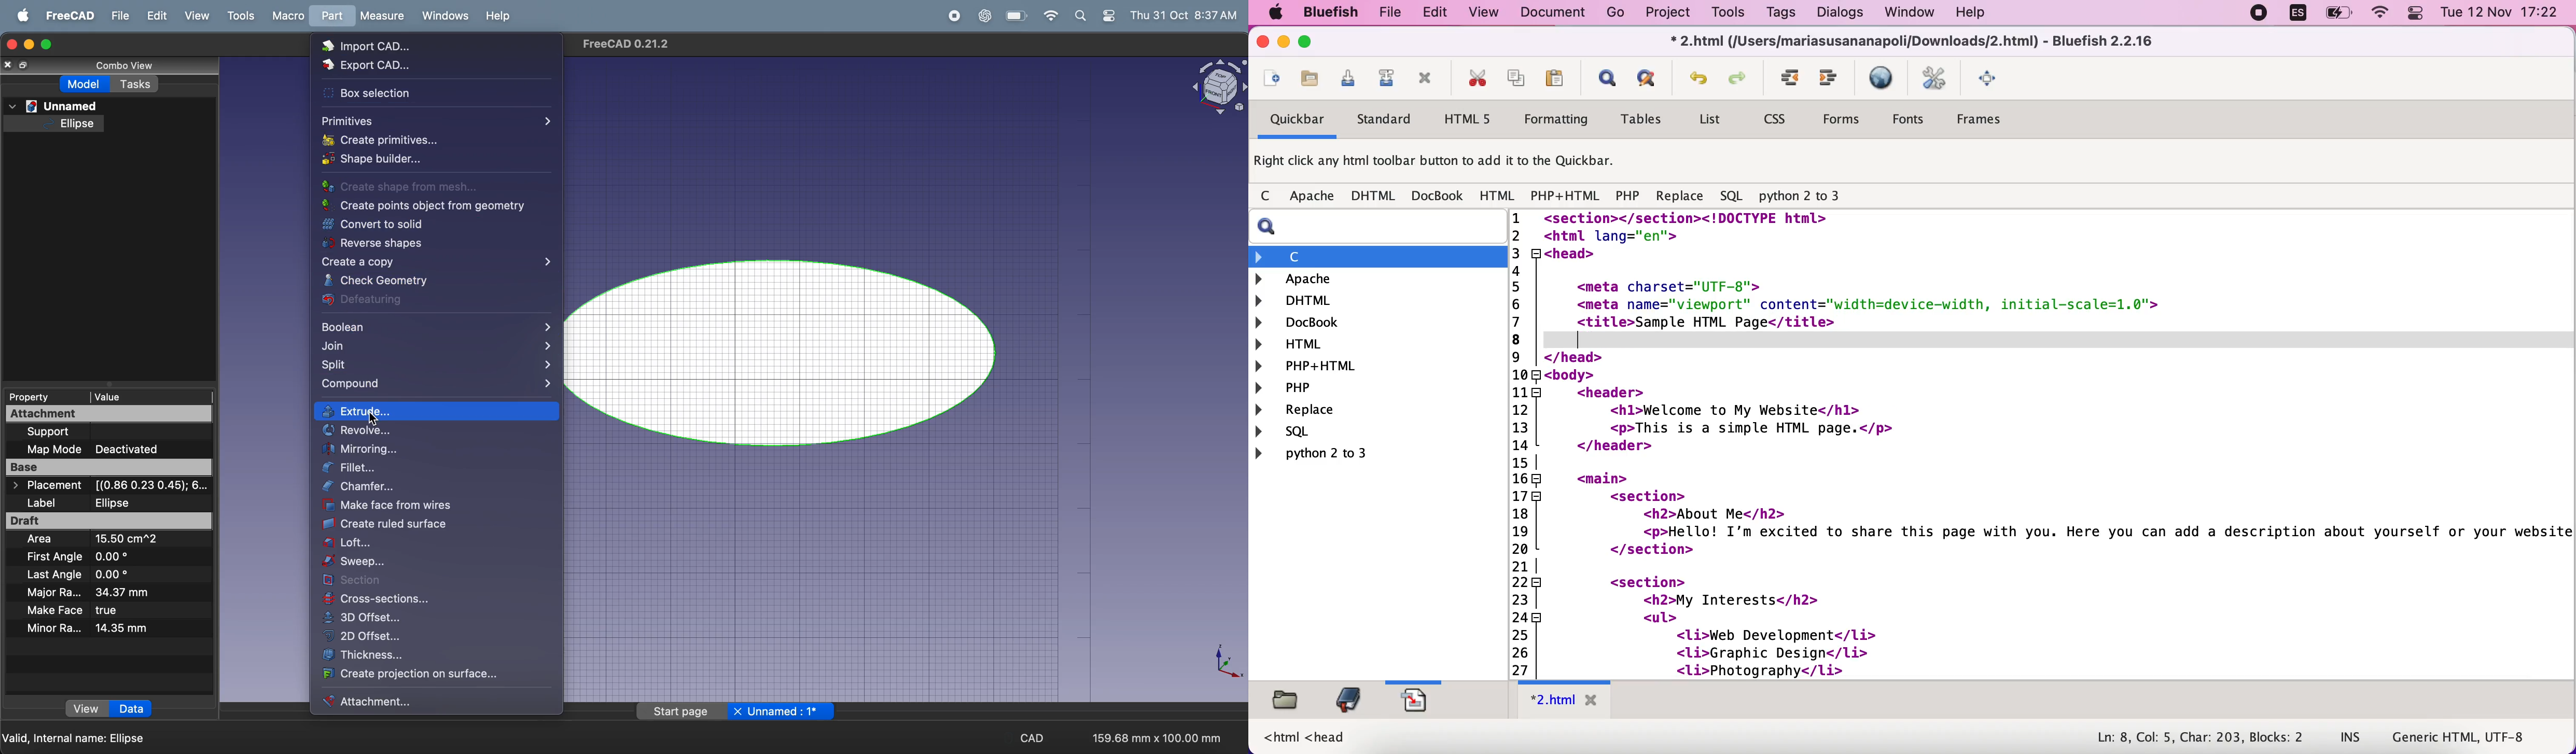 The width and height of the screenshot is (2576, 756). I want to click on sweep, so click(419, 562).